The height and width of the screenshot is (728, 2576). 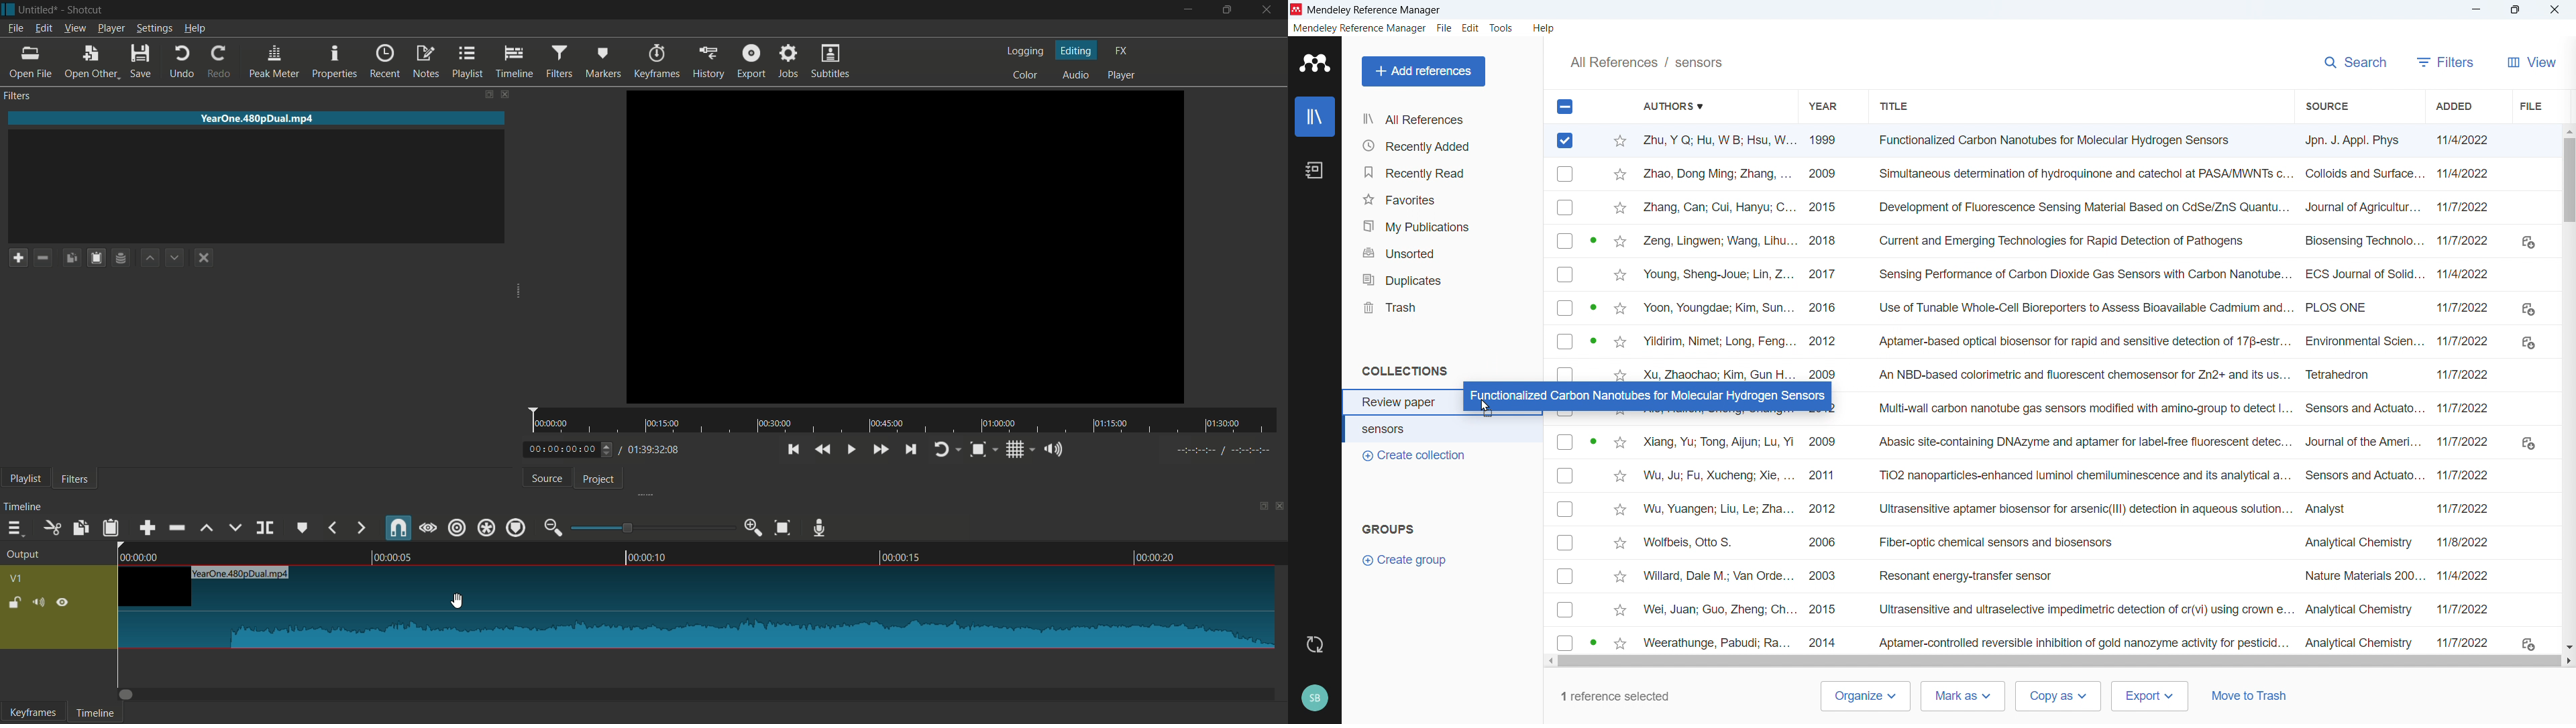 What do you see at coordinates (1315, 699) in the screenshot?
I see `Profile ` at bounding box center [1315, 699].